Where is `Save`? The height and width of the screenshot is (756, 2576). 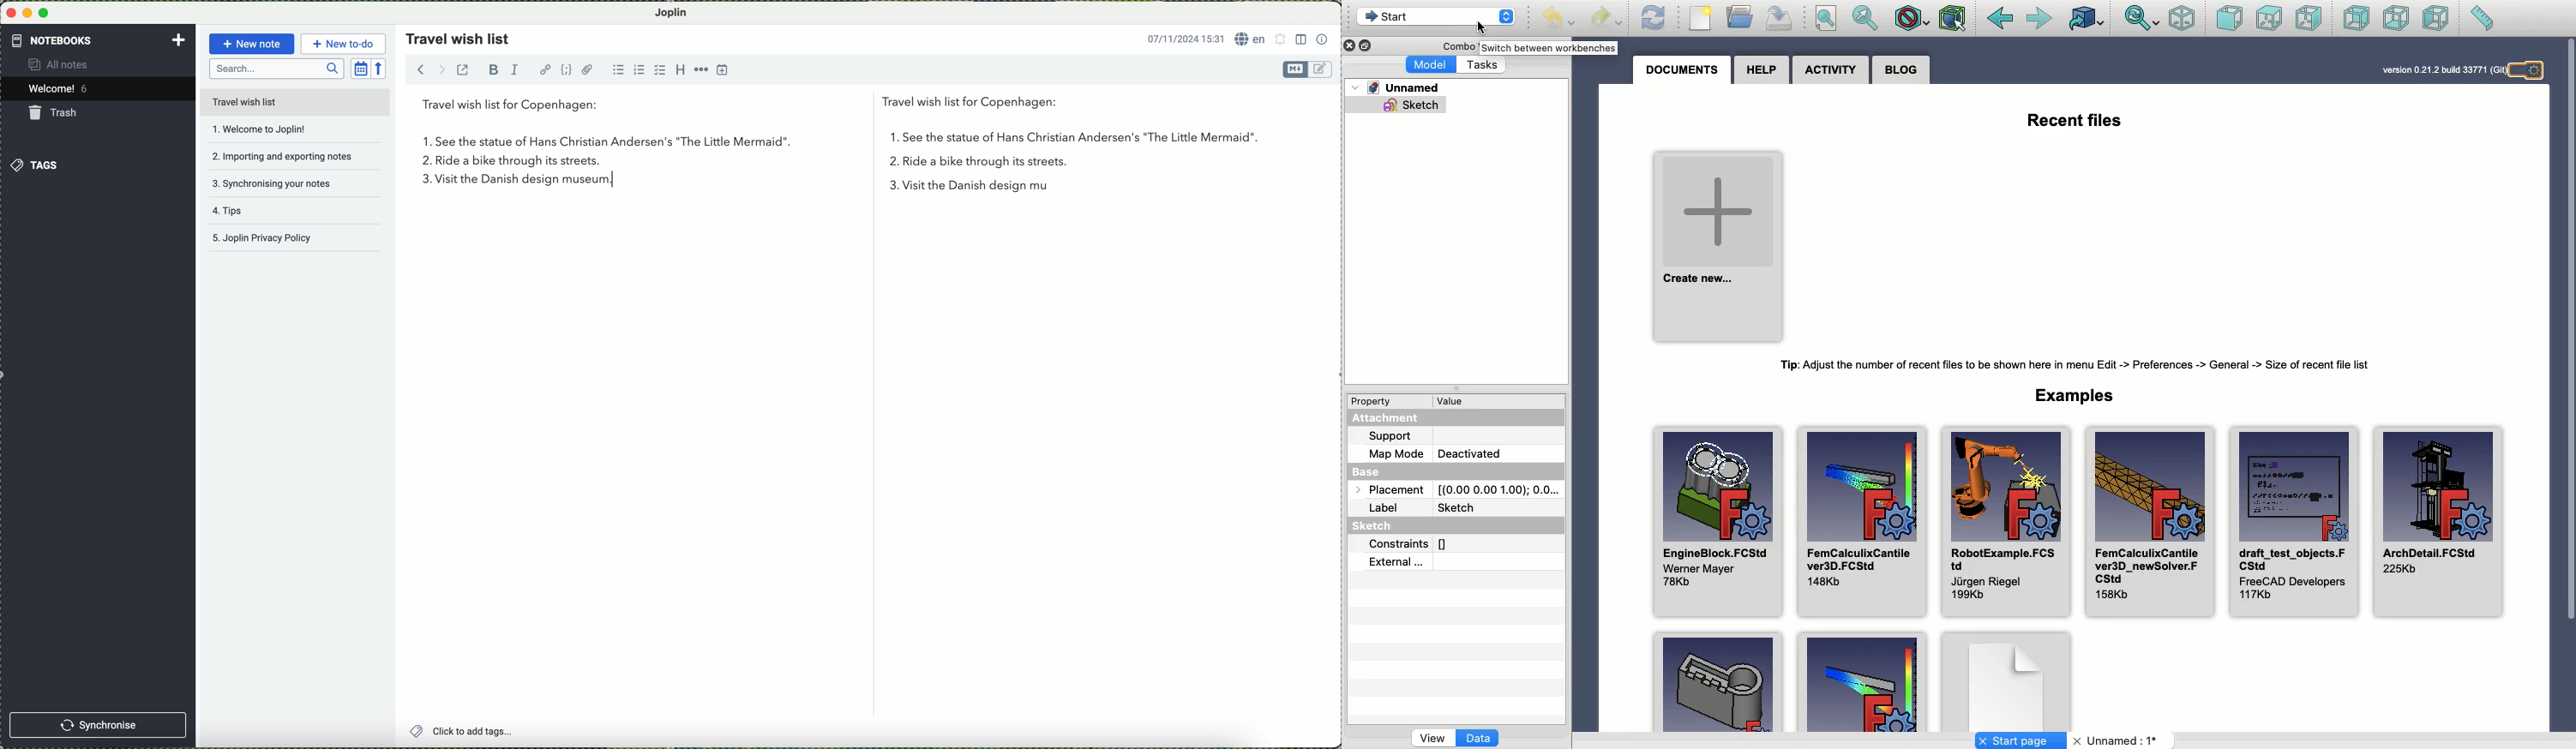
Save is located at coordinates (1780, 19).